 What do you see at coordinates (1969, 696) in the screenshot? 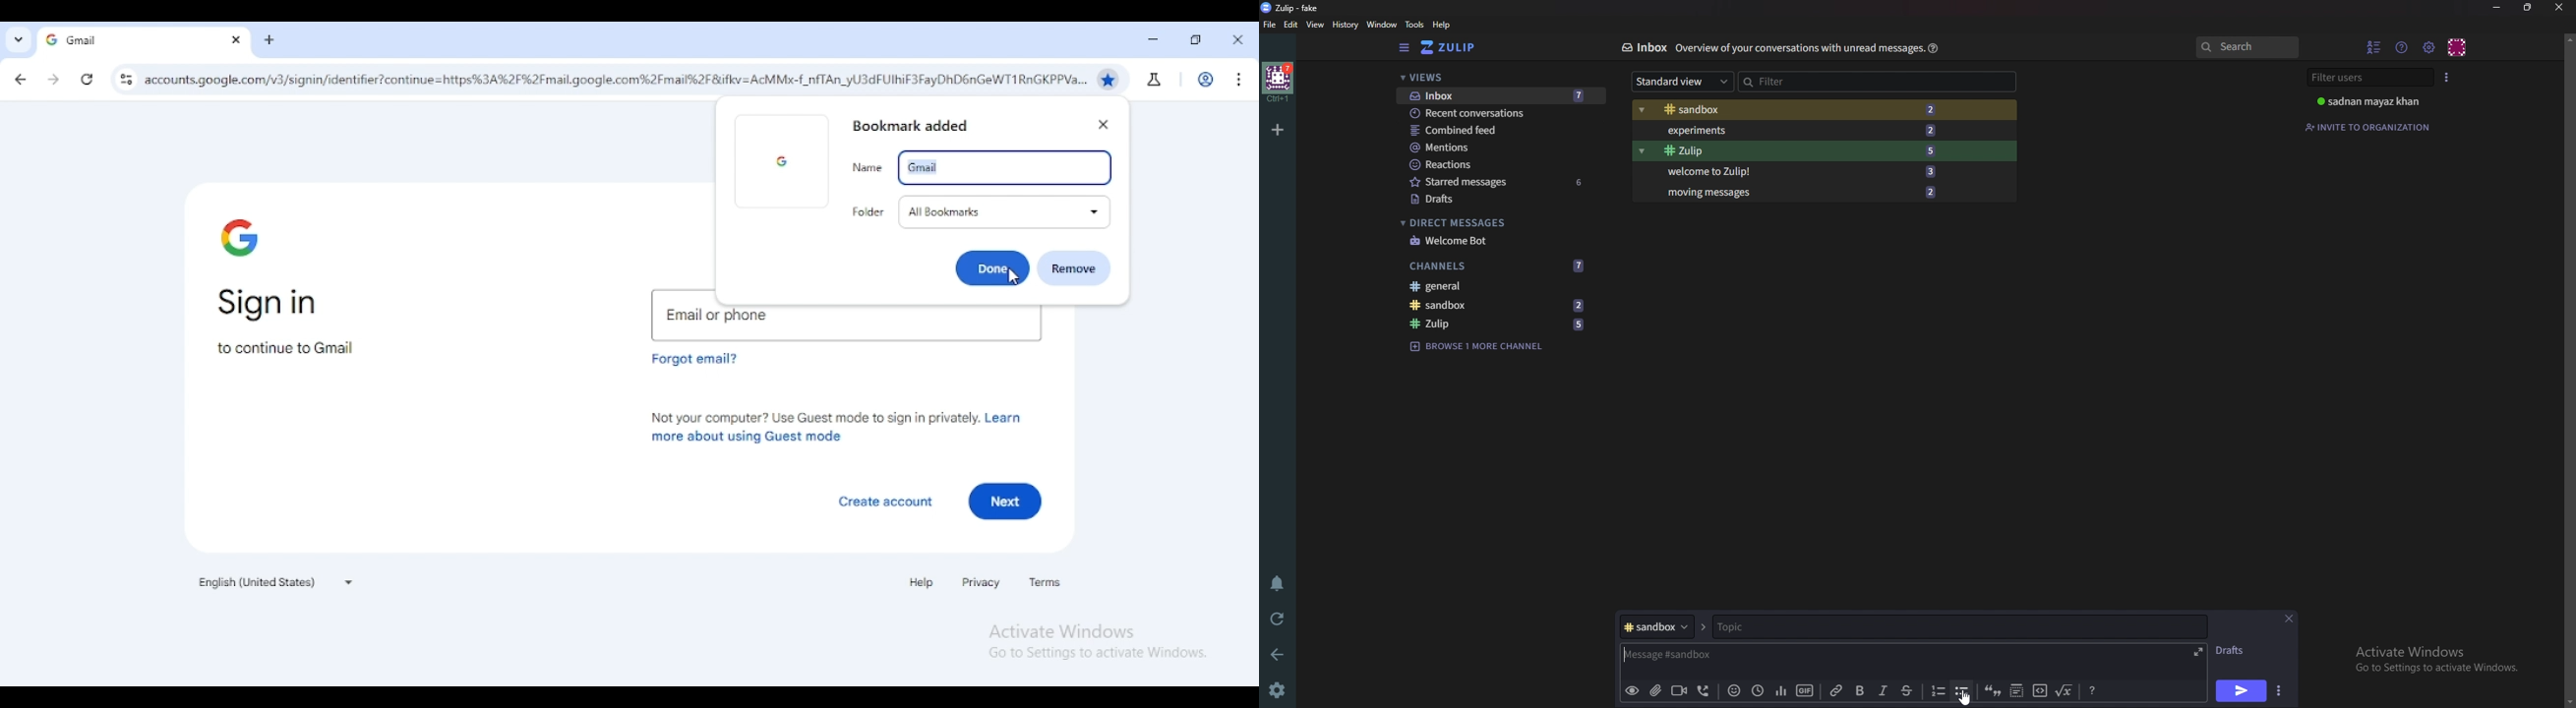
I see `Cursor` at bounding box center [1969, 696].